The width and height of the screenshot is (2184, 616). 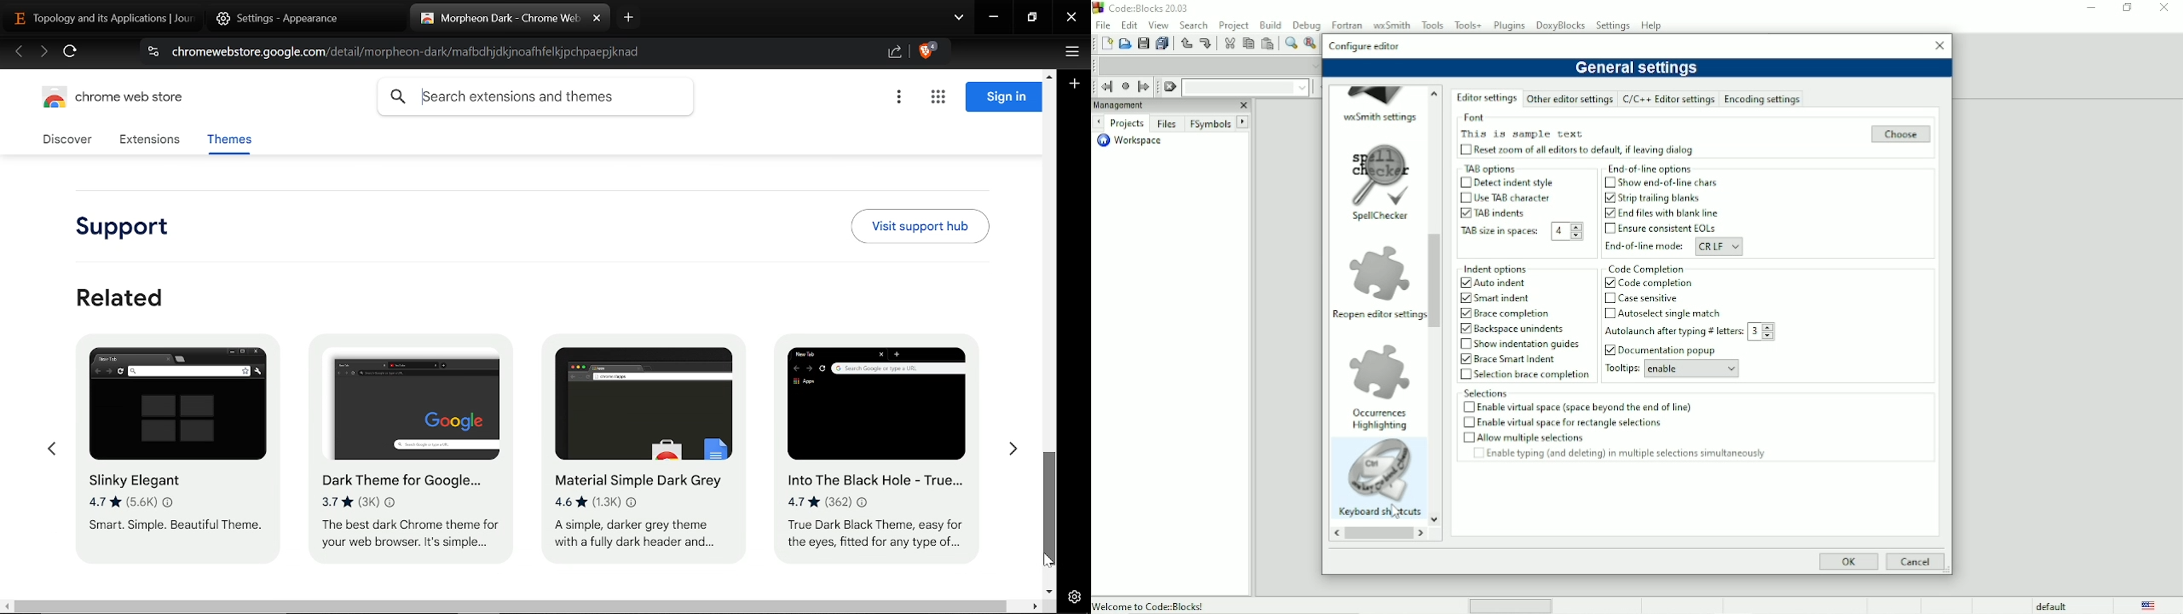 What do you see at coordinates (1570, 101) in the screenshot?
I see `Other editor settings` at bounding box center [1570, 101].